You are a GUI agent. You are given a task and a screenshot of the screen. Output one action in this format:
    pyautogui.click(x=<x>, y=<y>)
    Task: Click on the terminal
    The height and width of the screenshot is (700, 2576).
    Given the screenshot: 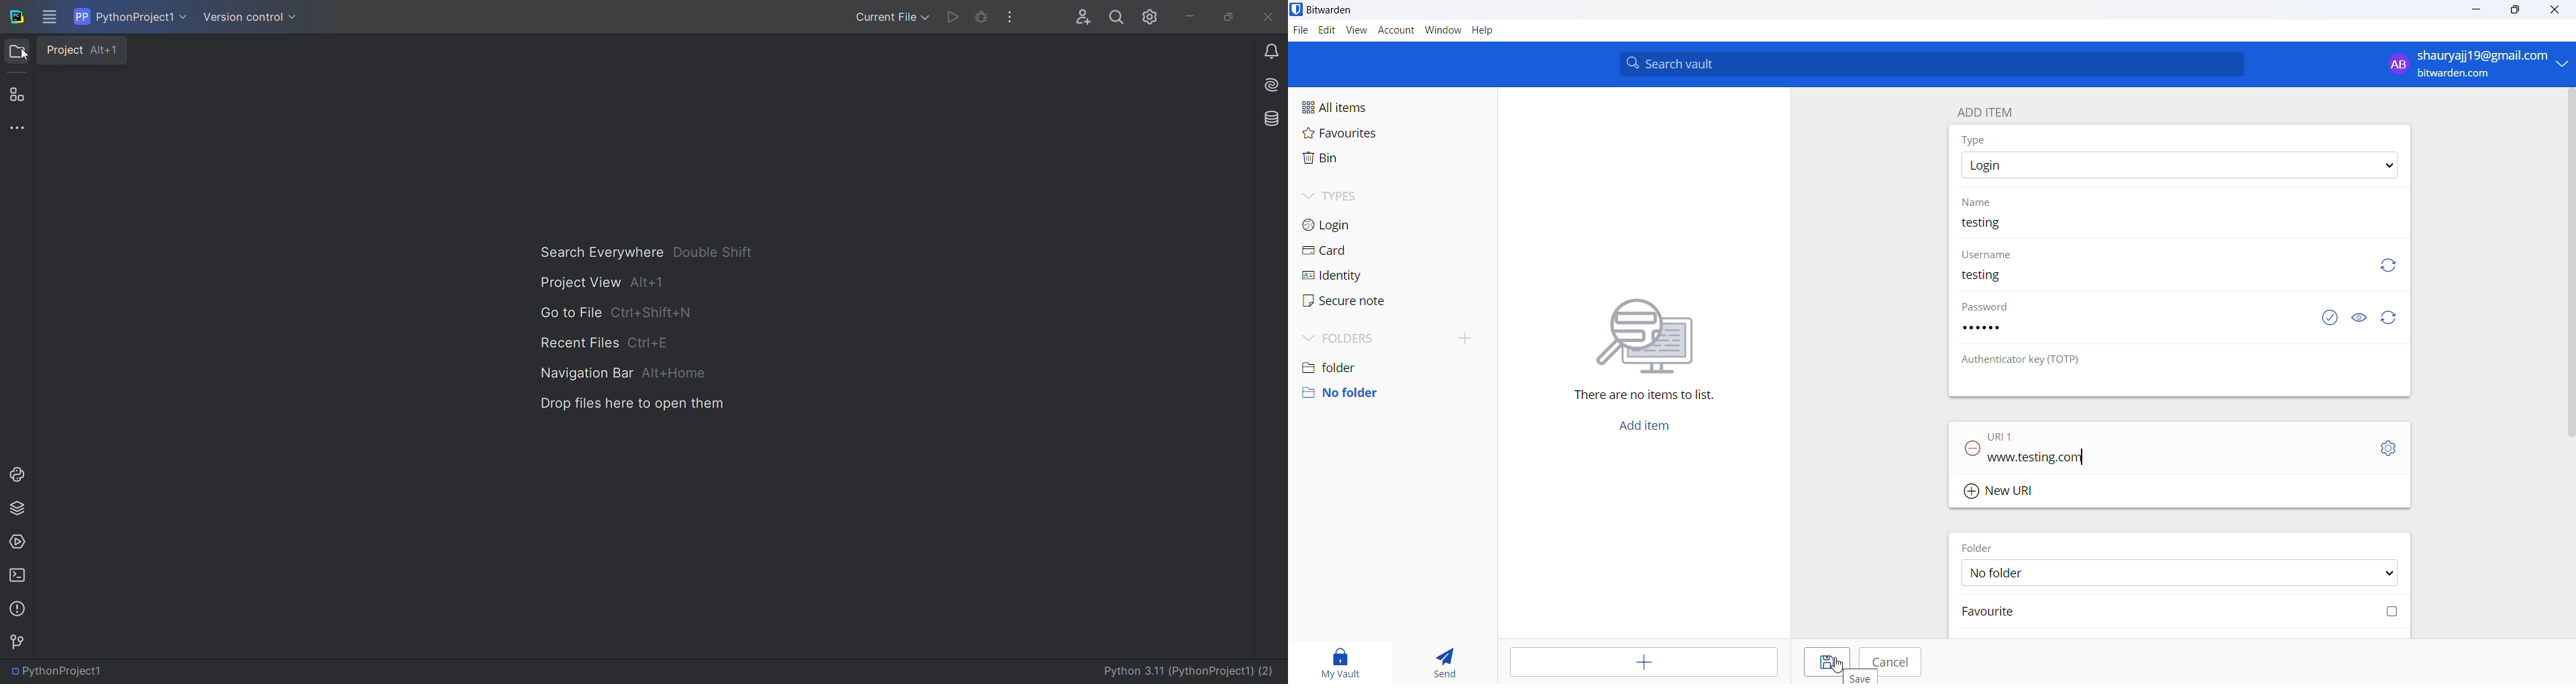 What is the action you would take?
    pyautogui.click(x=16, y=575)
    